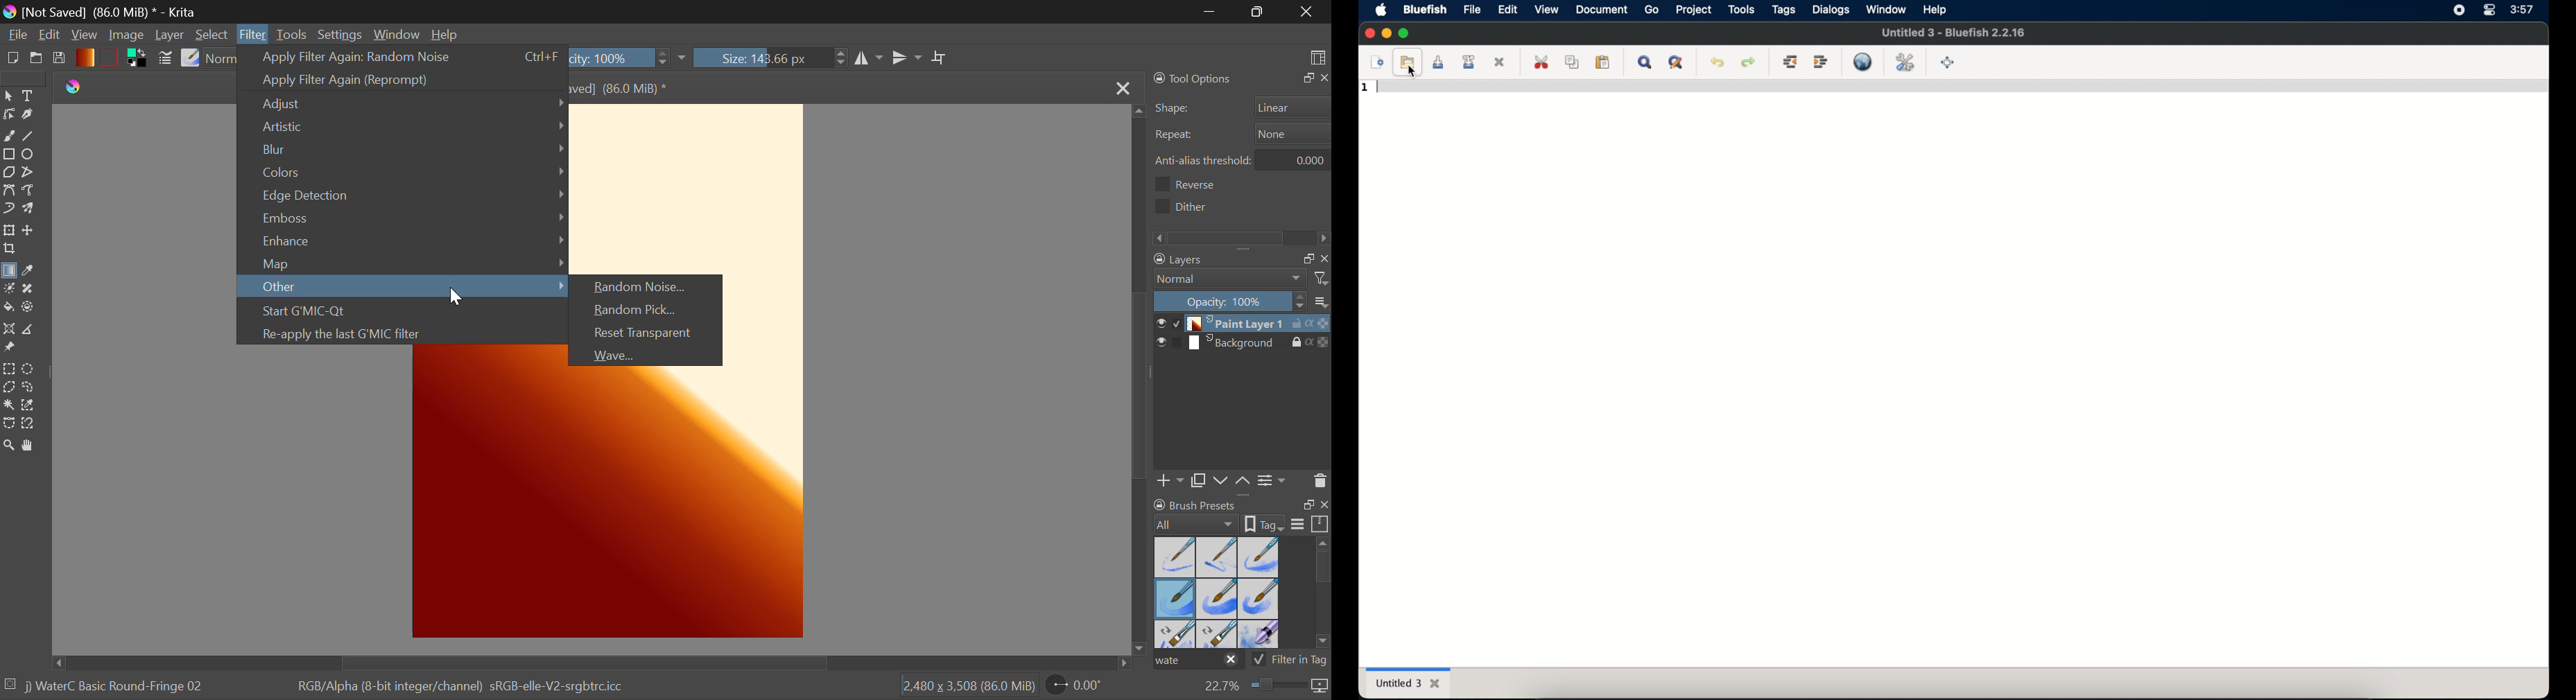 This screenshot has height=700, width=2576. I want to click on Wave, so click(648, 354).